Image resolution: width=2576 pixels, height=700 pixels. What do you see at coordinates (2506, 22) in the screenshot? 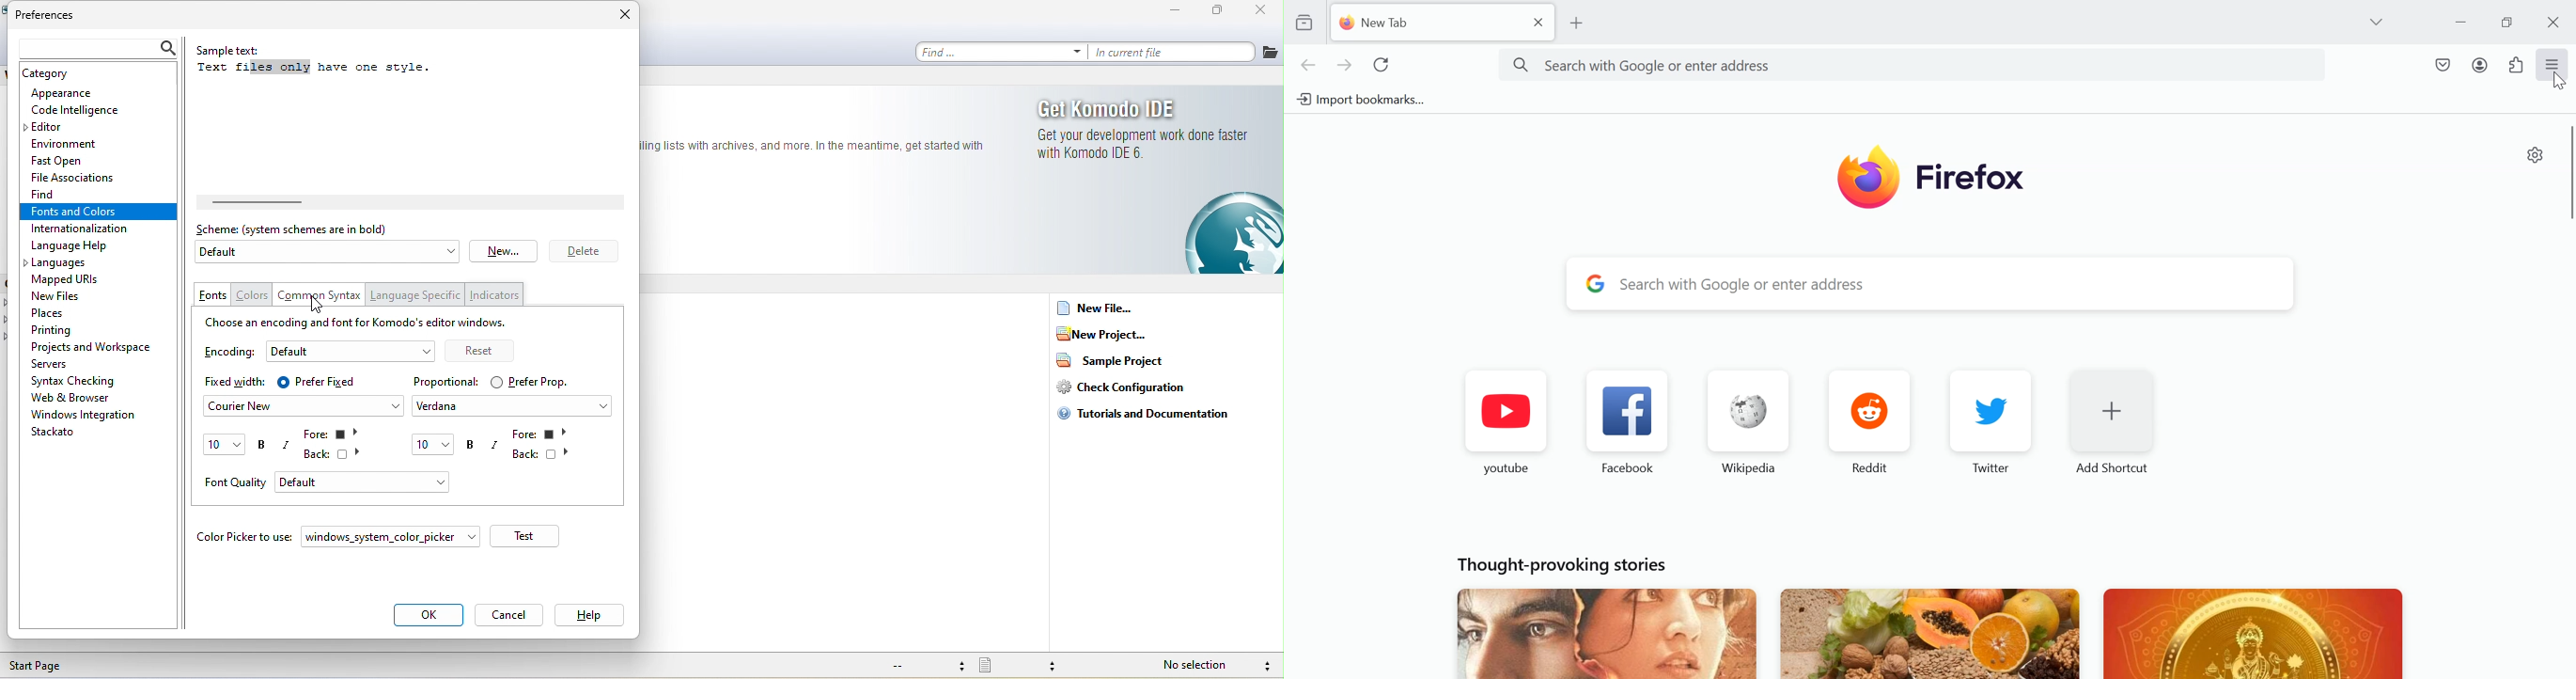
I see `Maximize` at bounding box center [2506, 22].